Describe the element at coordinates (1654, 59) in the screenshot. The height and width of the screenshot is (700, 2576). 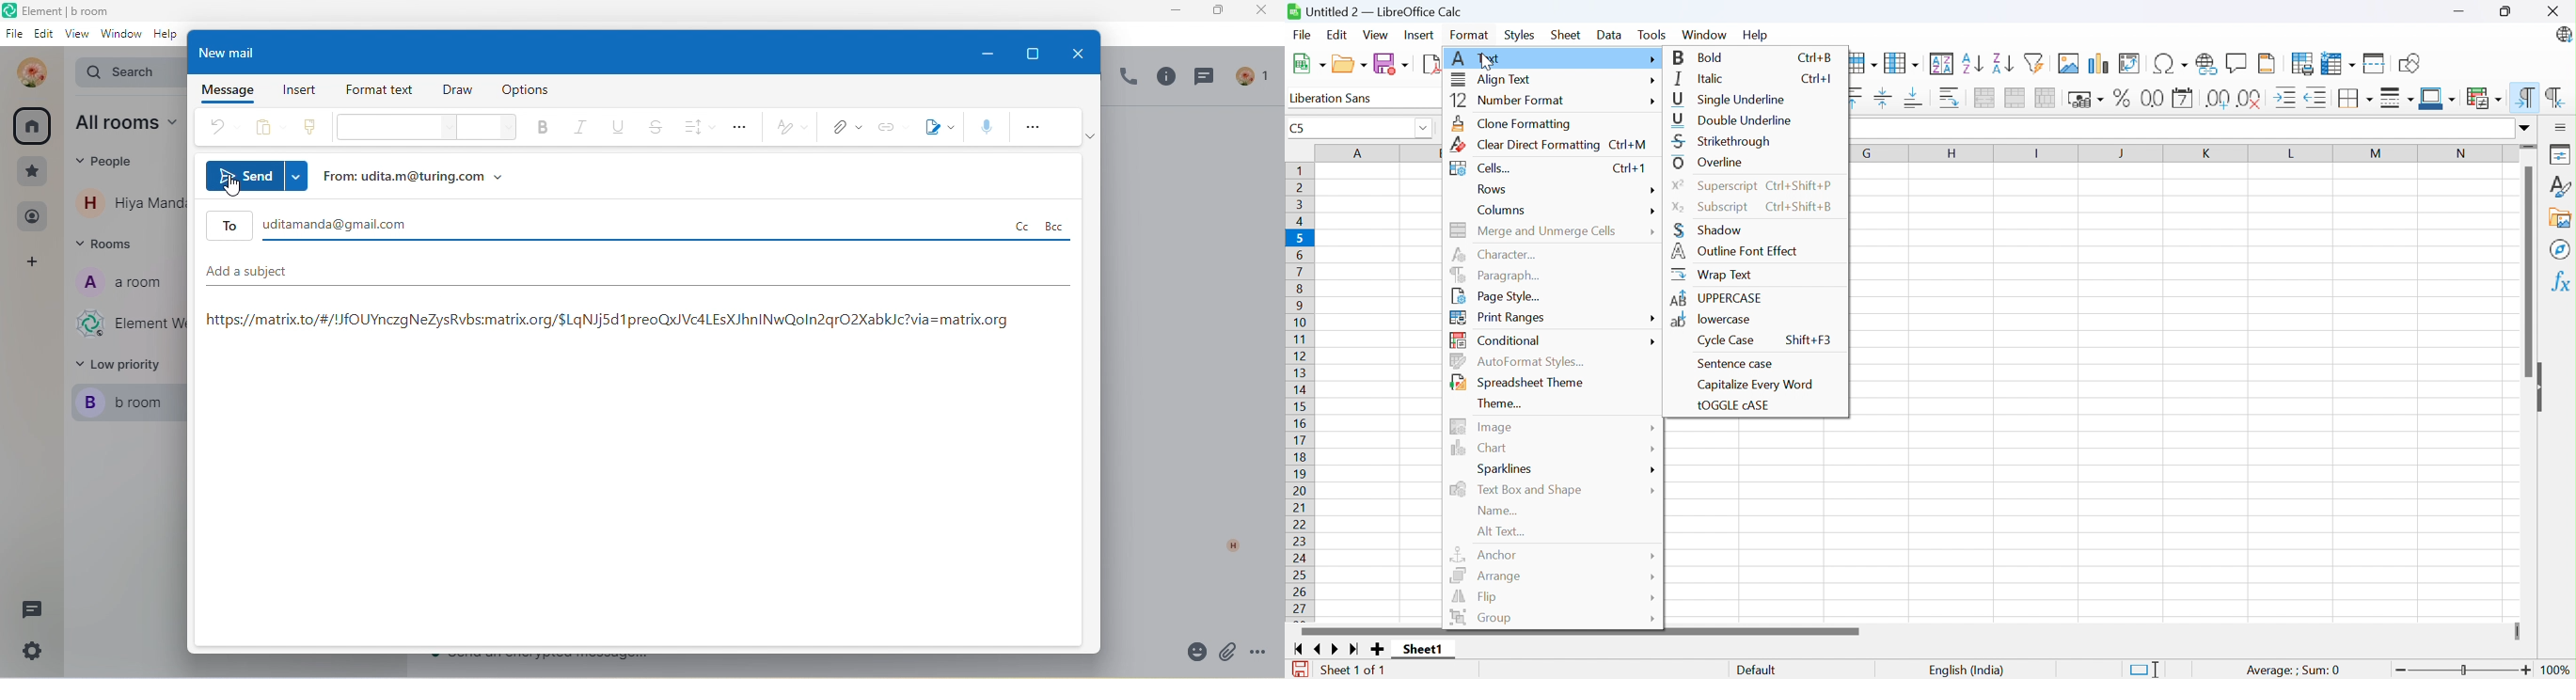
I see `More` at that location.